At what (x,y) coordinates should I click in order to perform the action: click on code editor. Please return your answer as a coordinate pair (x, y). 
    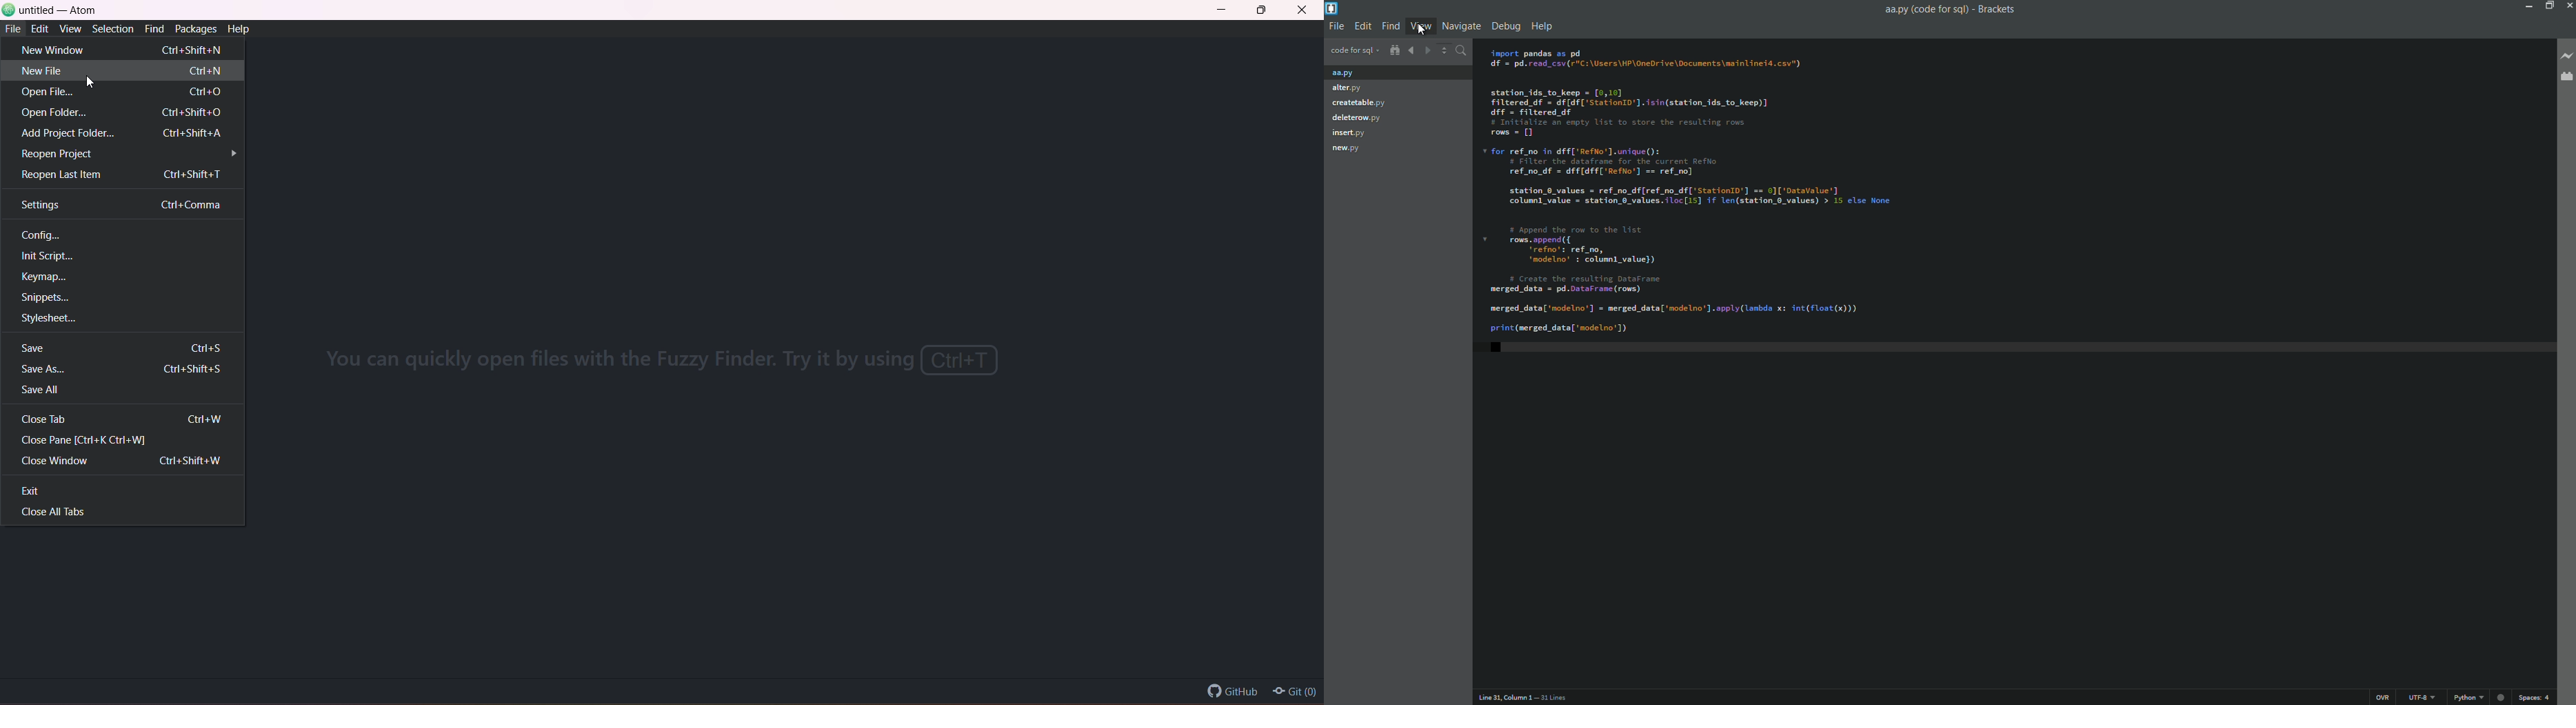
    Looking at the image, I should click on (1705, 202).